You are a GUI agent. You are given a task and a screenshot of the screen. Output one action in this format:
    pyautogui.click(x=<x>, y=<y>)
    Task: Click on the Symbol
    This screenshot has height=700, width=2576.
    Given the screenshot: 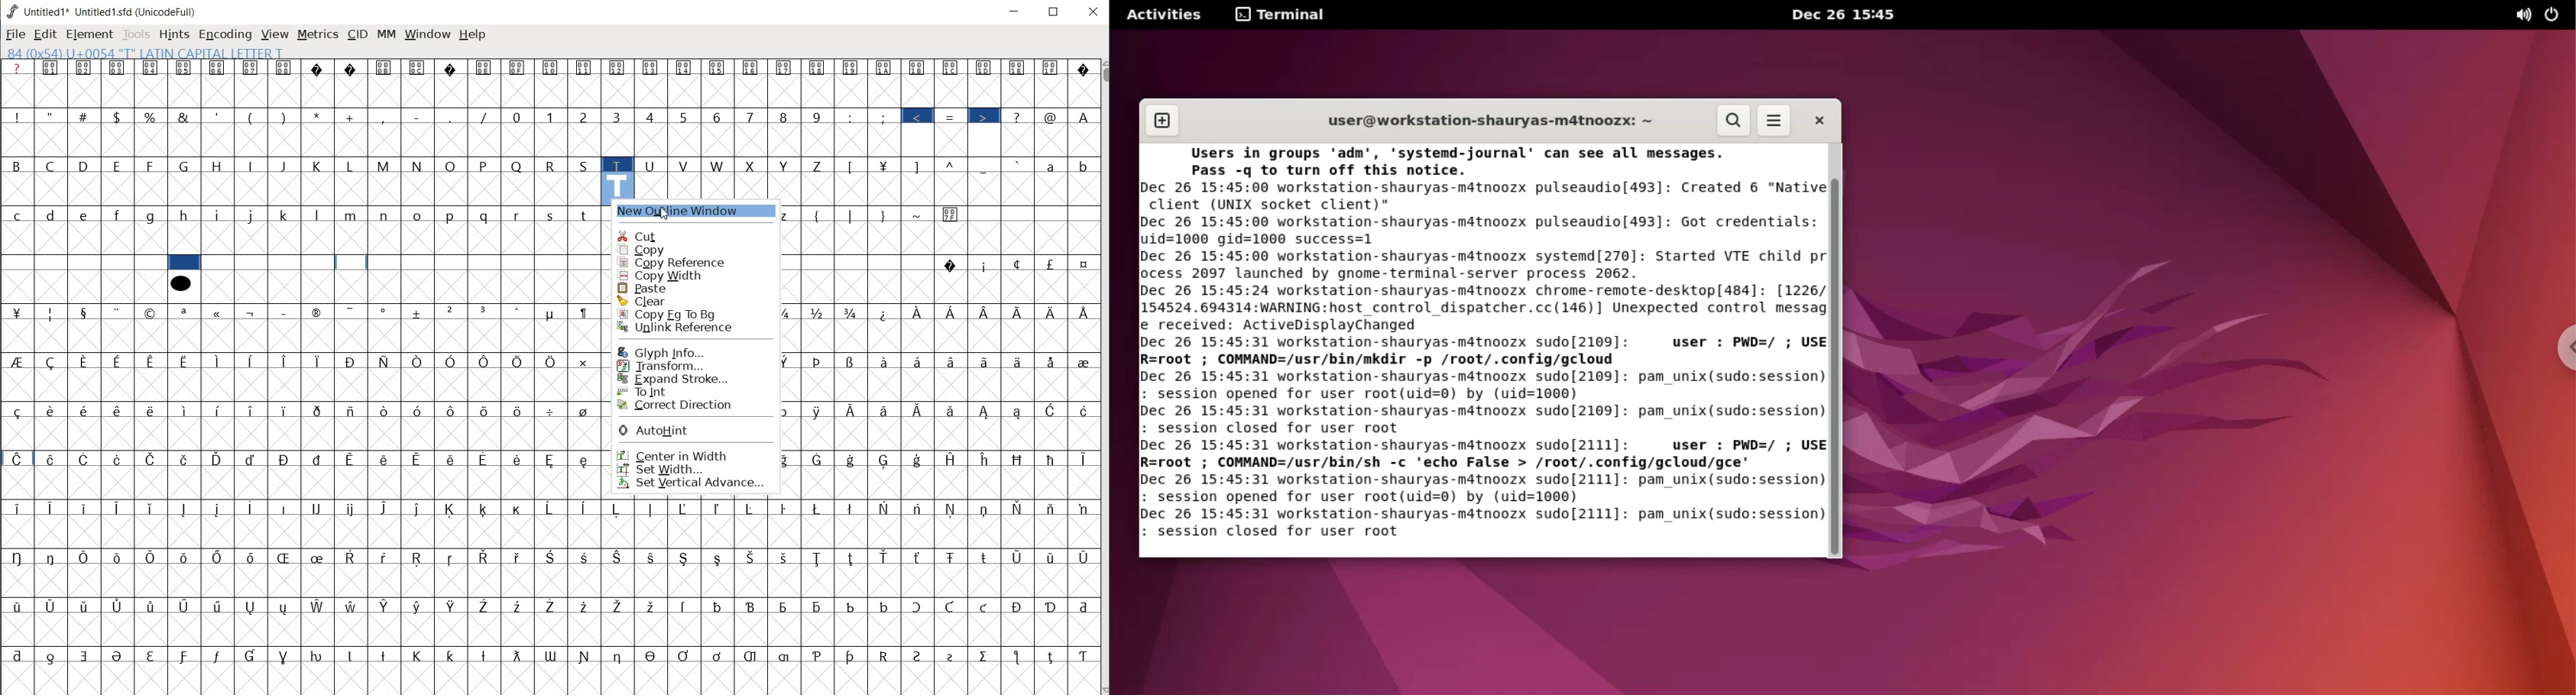 What is the action you would take?
    pyautogui.click(x=553, y=509)
    